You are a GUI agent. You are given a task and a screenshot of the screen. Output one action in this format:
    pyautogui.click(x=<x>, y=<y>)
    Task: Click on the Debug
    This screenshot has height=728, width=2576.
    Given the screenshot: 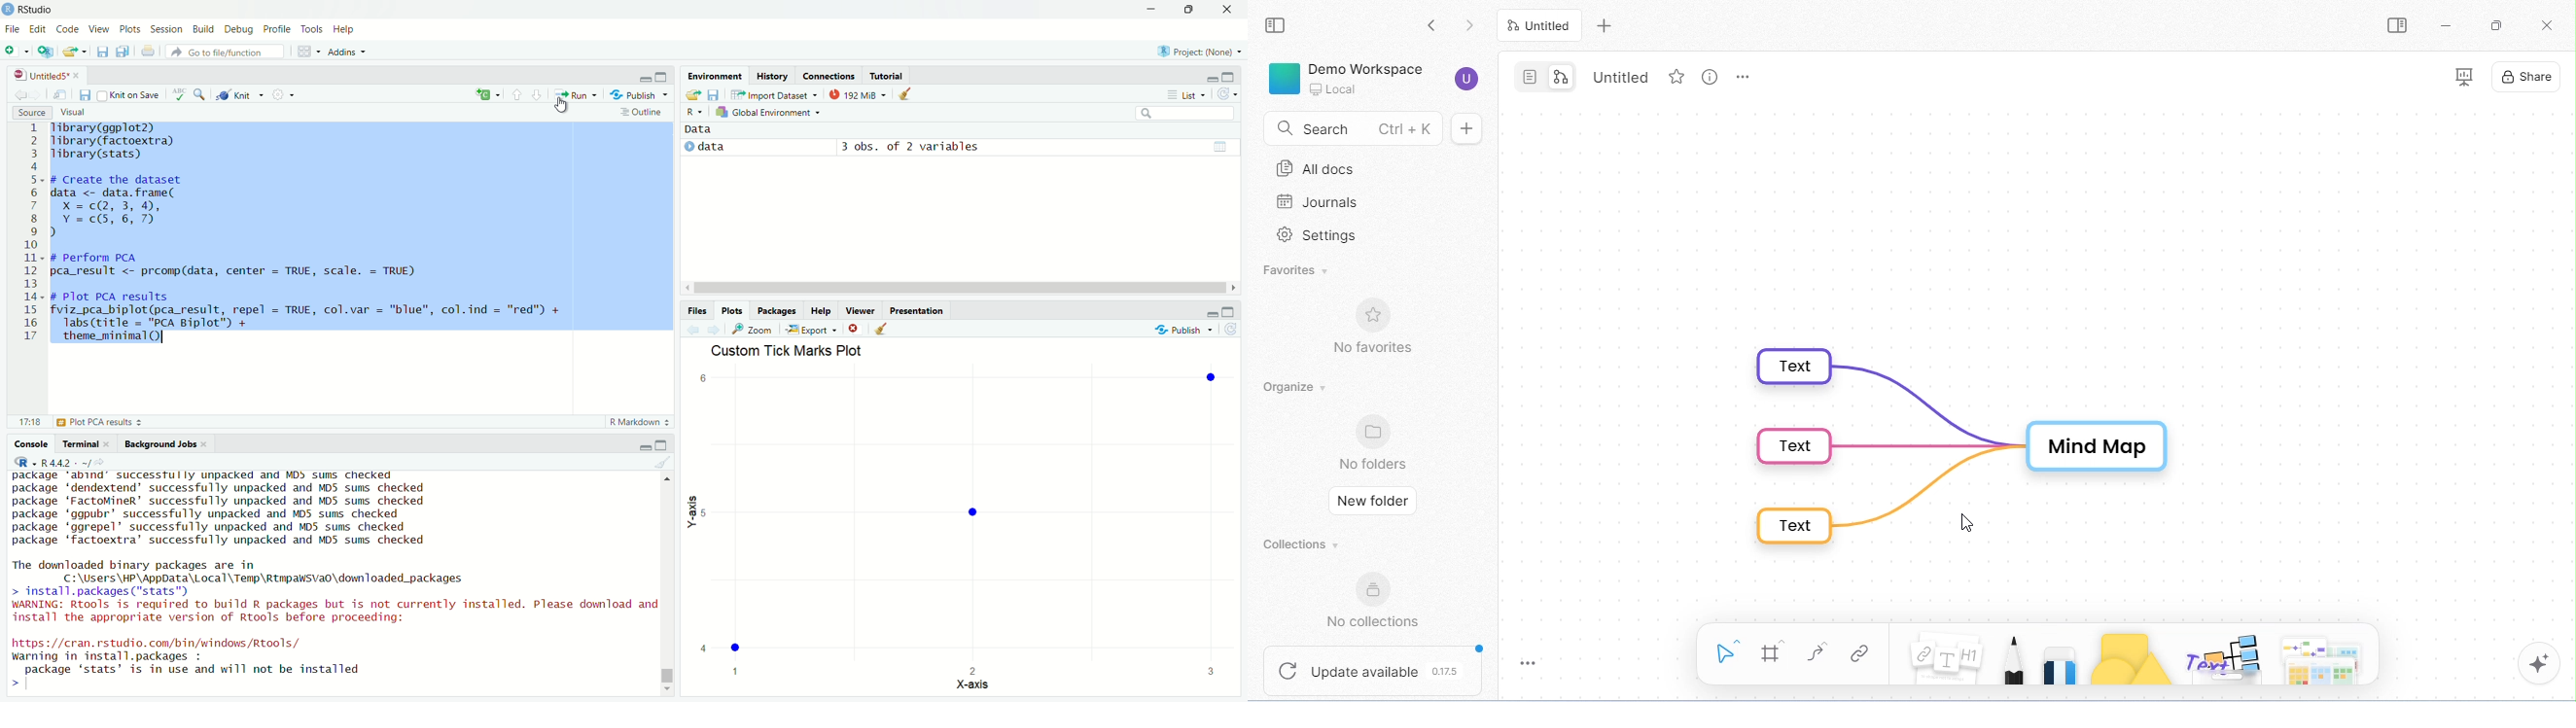 What is the action you would take?
    pyautogui.click(x=240, y=30)
    